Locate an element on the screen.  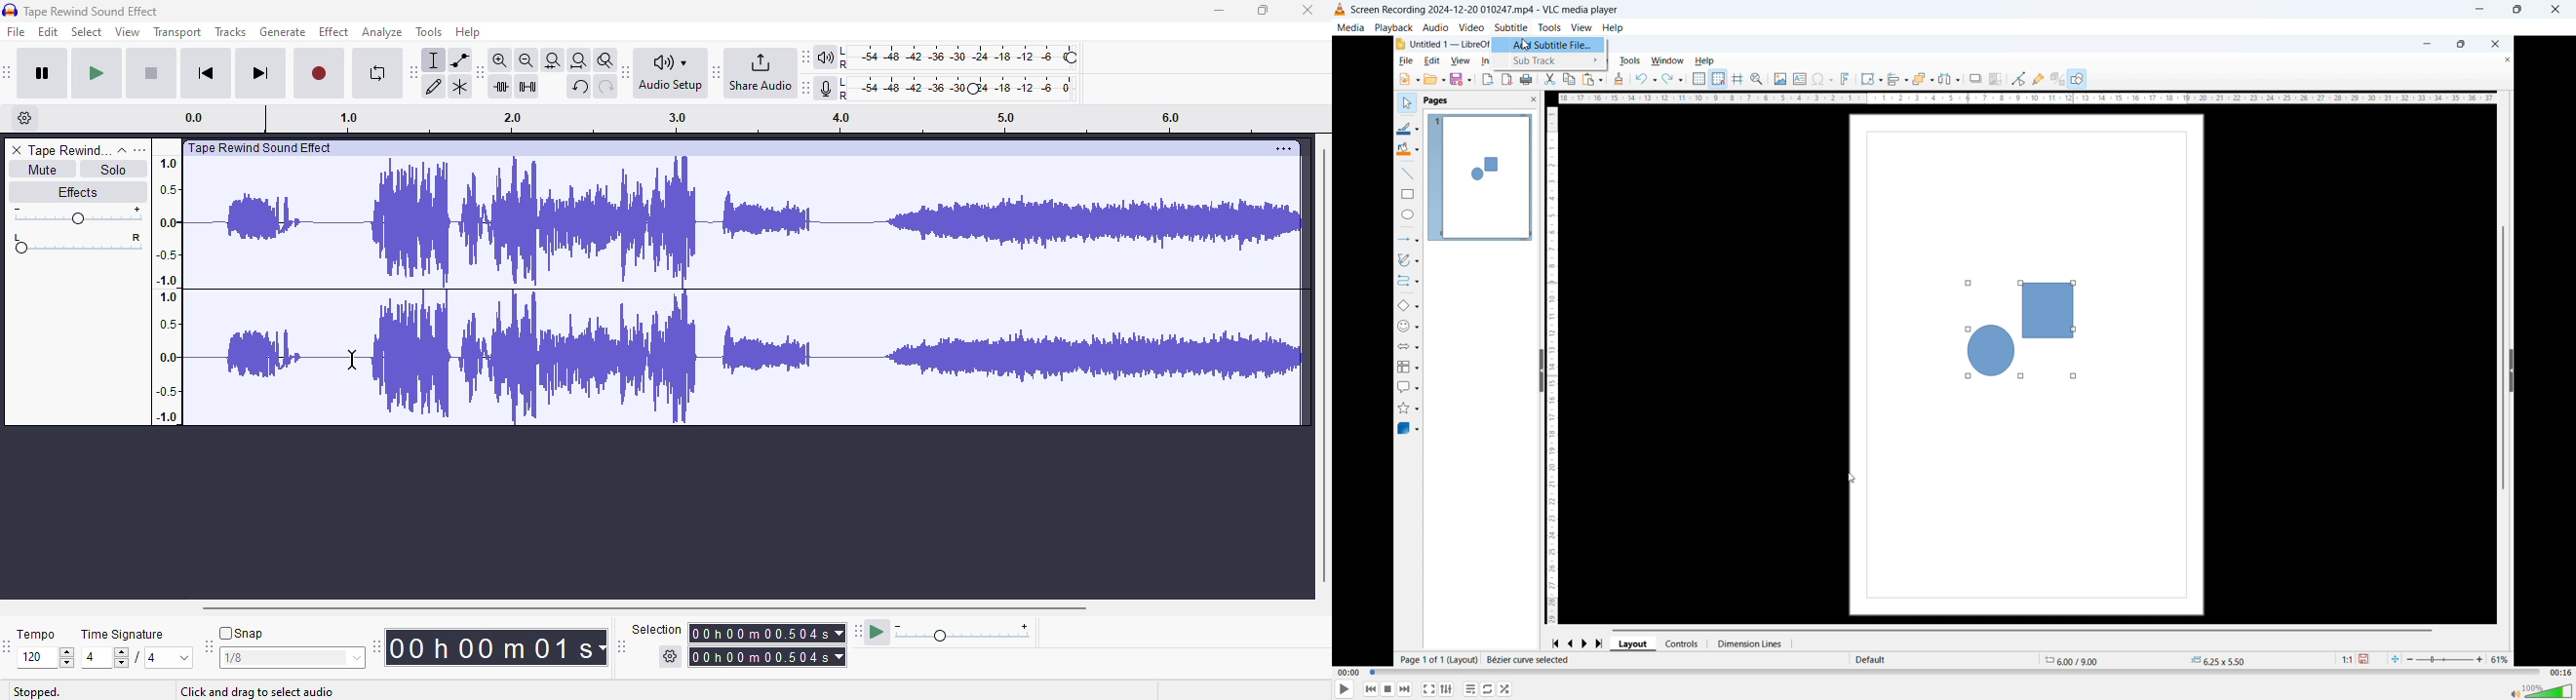
title is located at coordinates (92, 12).